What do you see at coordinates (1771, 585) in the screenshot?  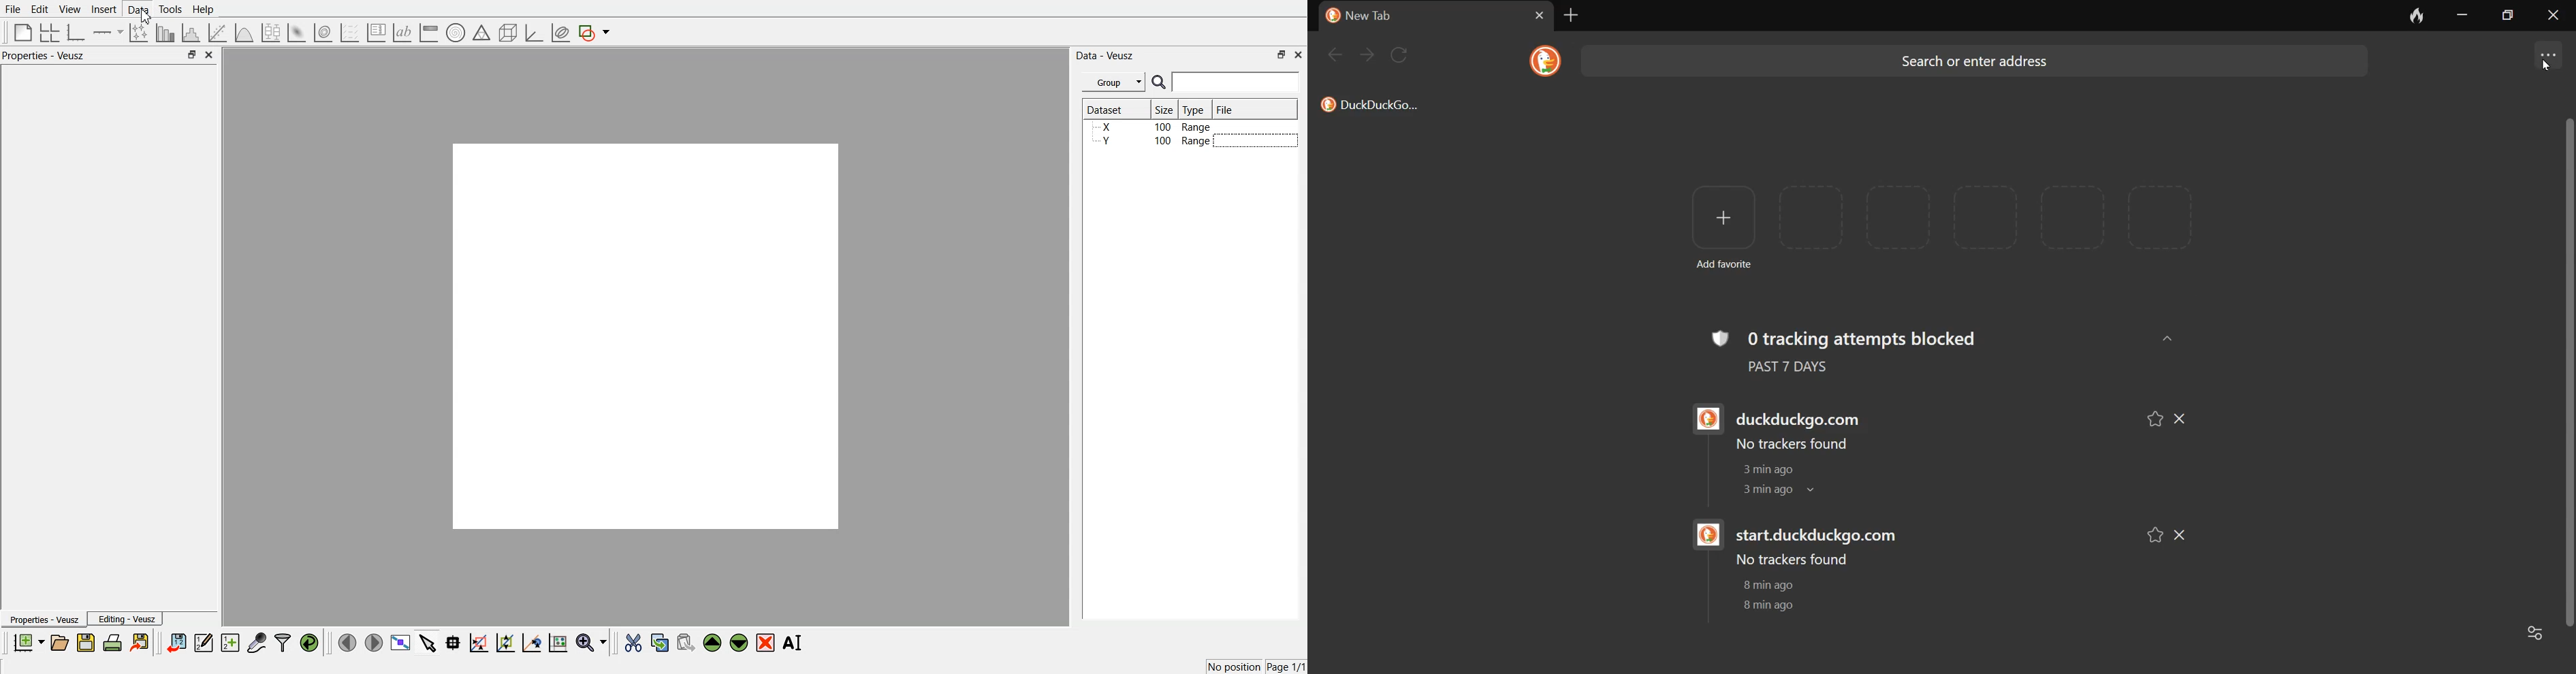 I see `8 min ago` at bounding box center [1771, 585].